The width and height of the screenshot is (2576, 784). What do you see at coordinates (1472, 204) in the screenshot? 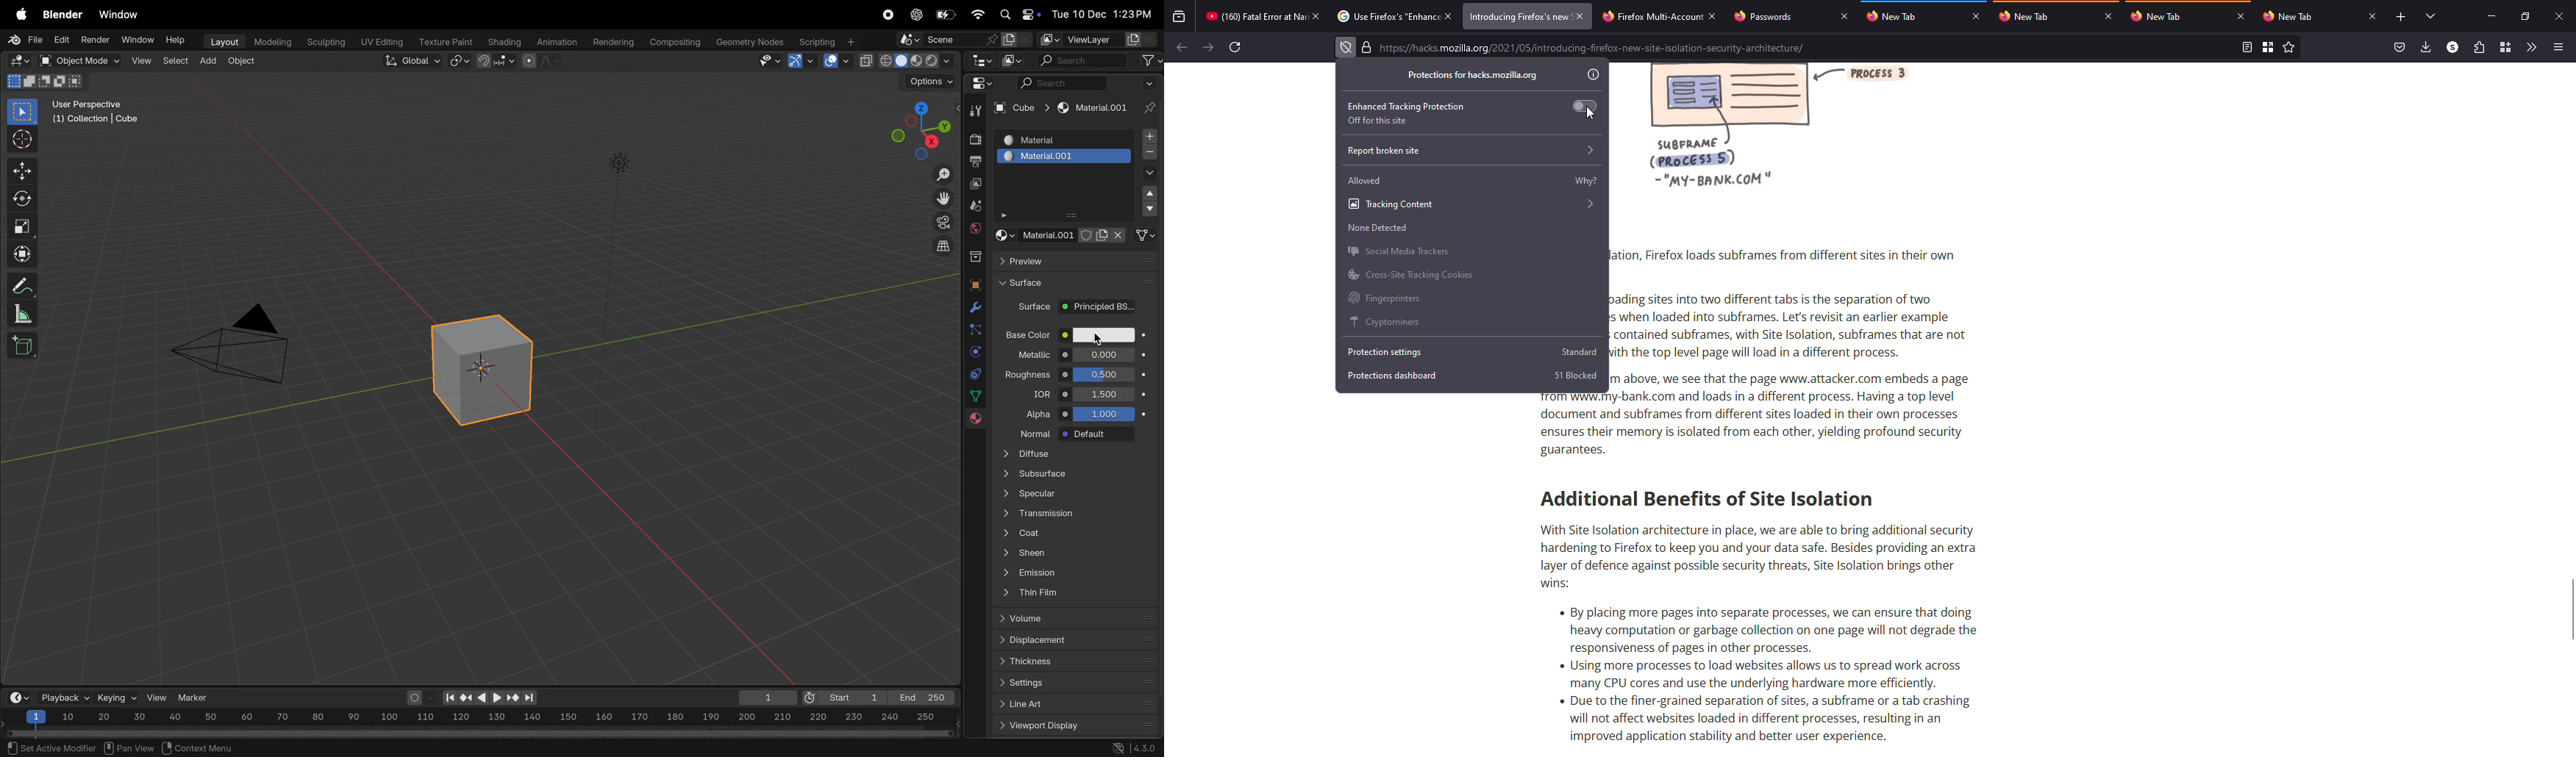
I see `tracking content` at bounding box center [1472, 204].